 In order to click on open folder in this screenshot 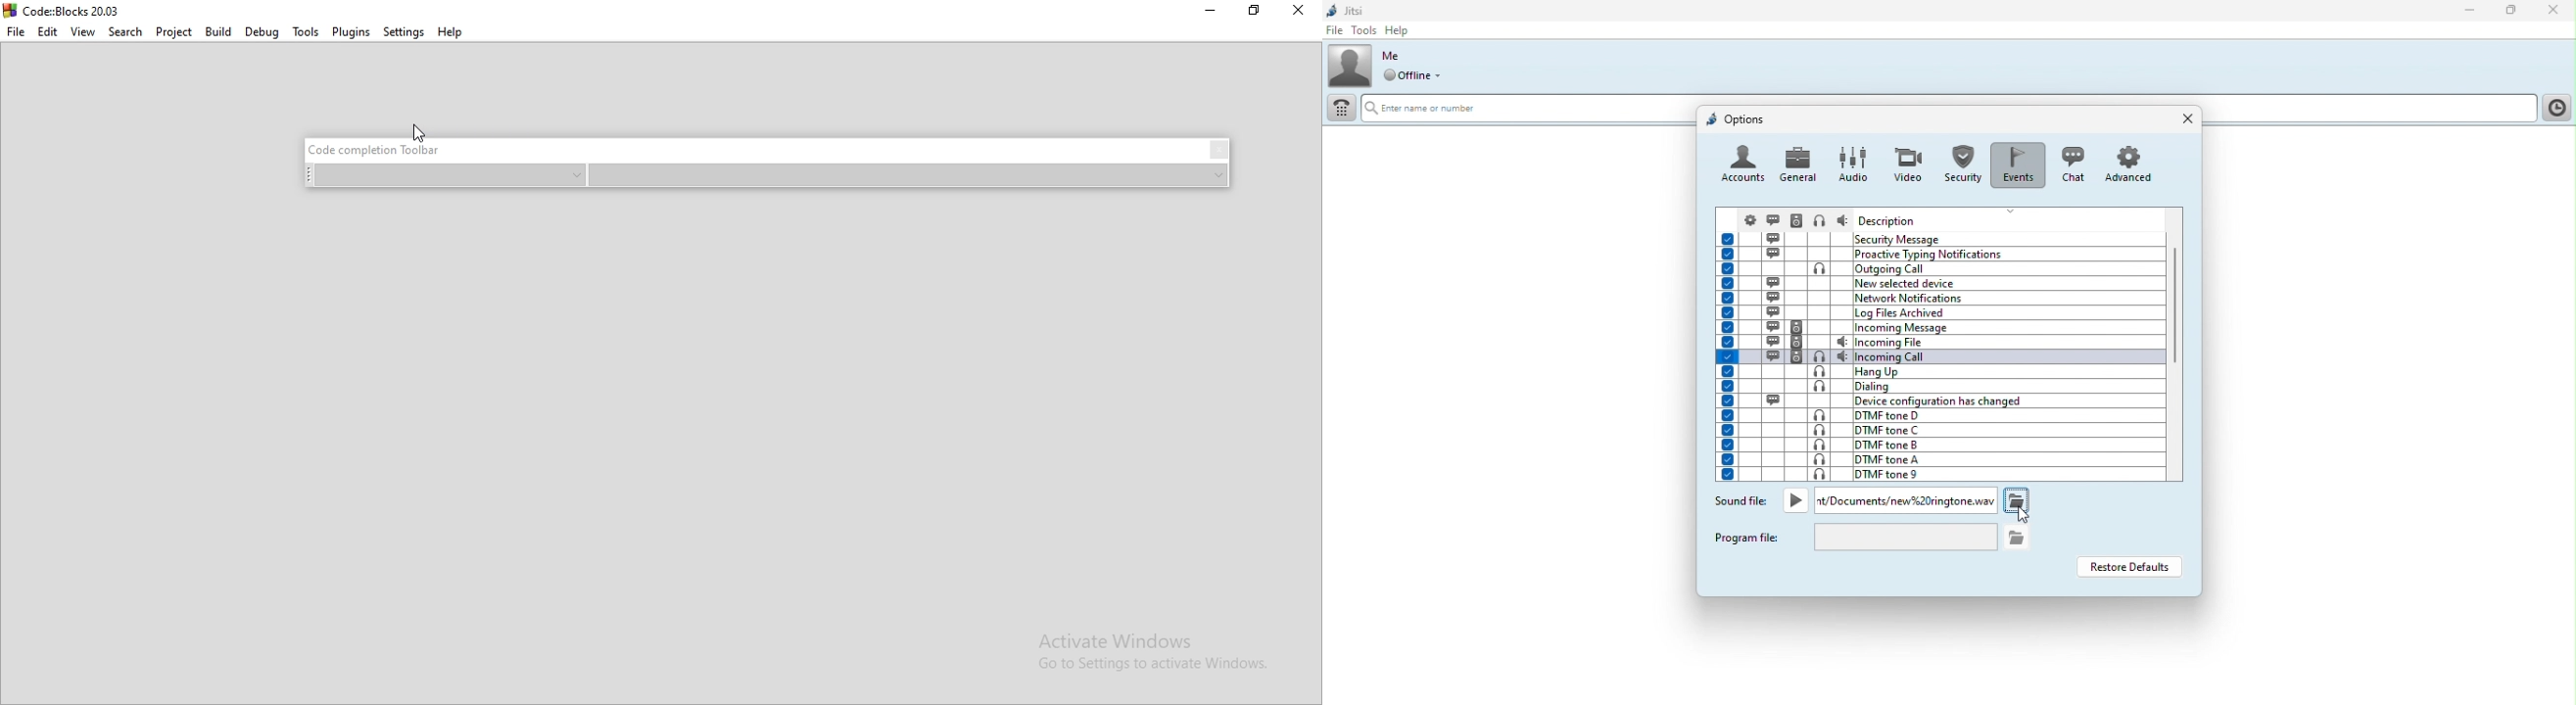, I will do `click(2015, 499)`.